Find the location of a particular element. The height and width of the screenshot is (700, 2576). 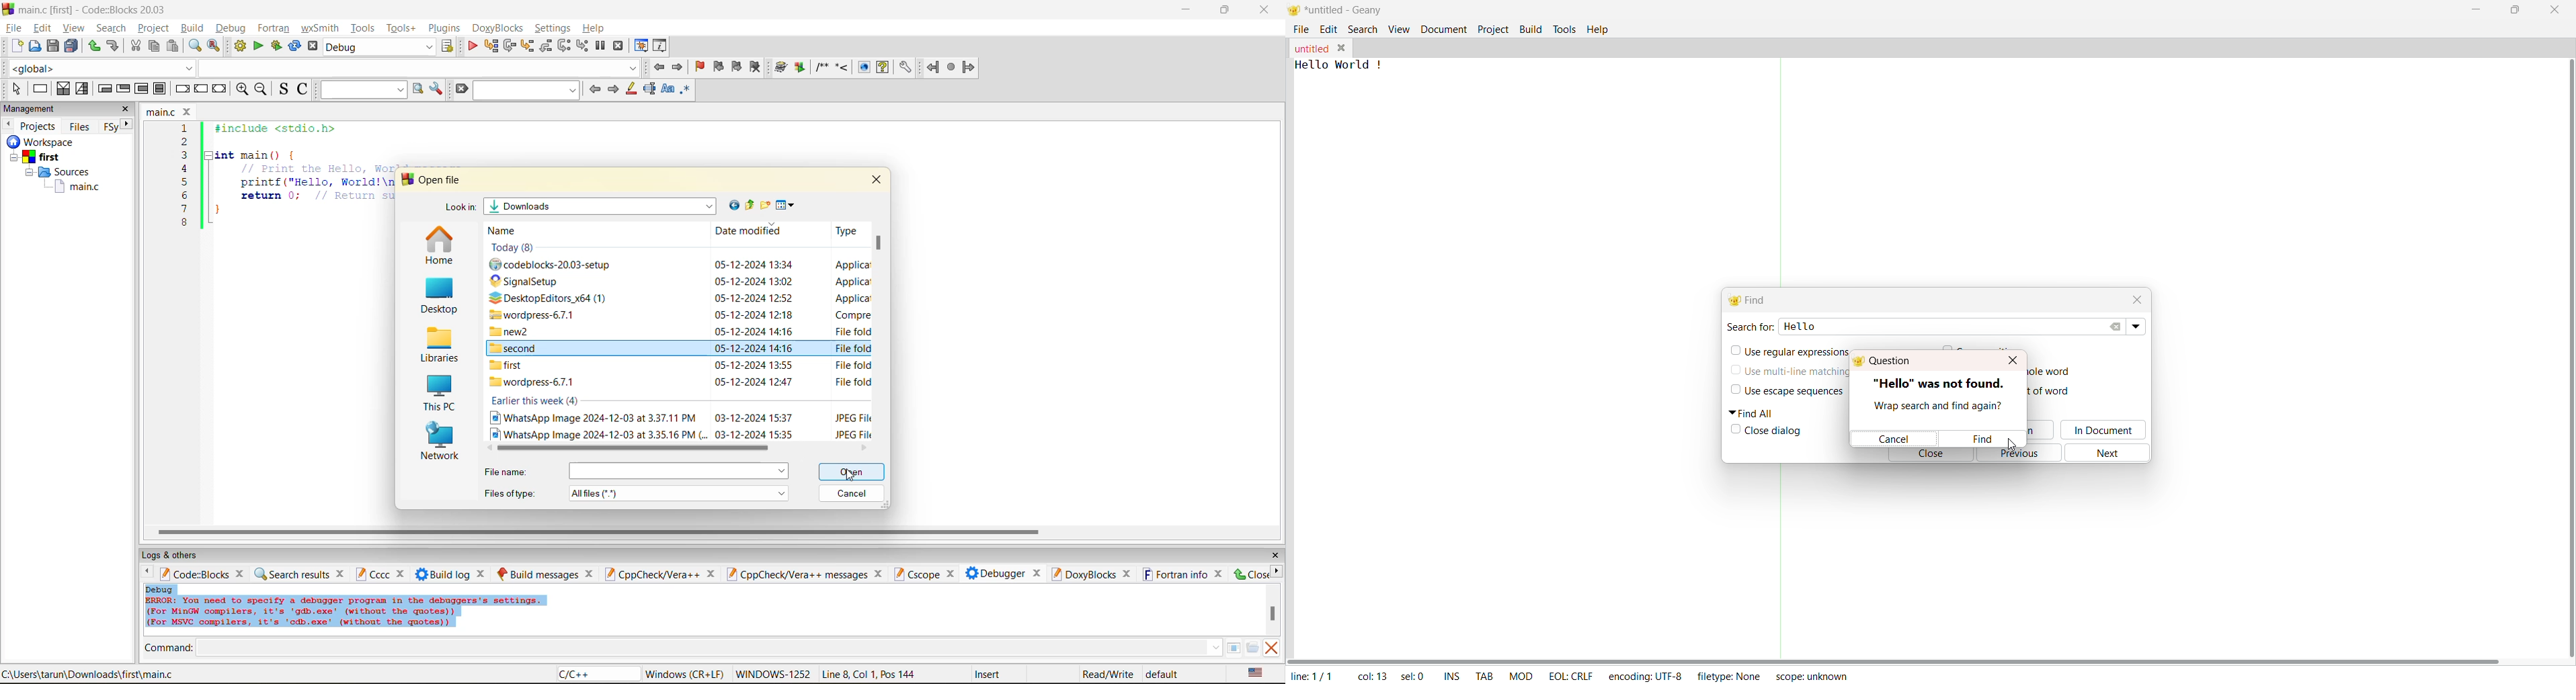

file is located at coordinates (13, 26).